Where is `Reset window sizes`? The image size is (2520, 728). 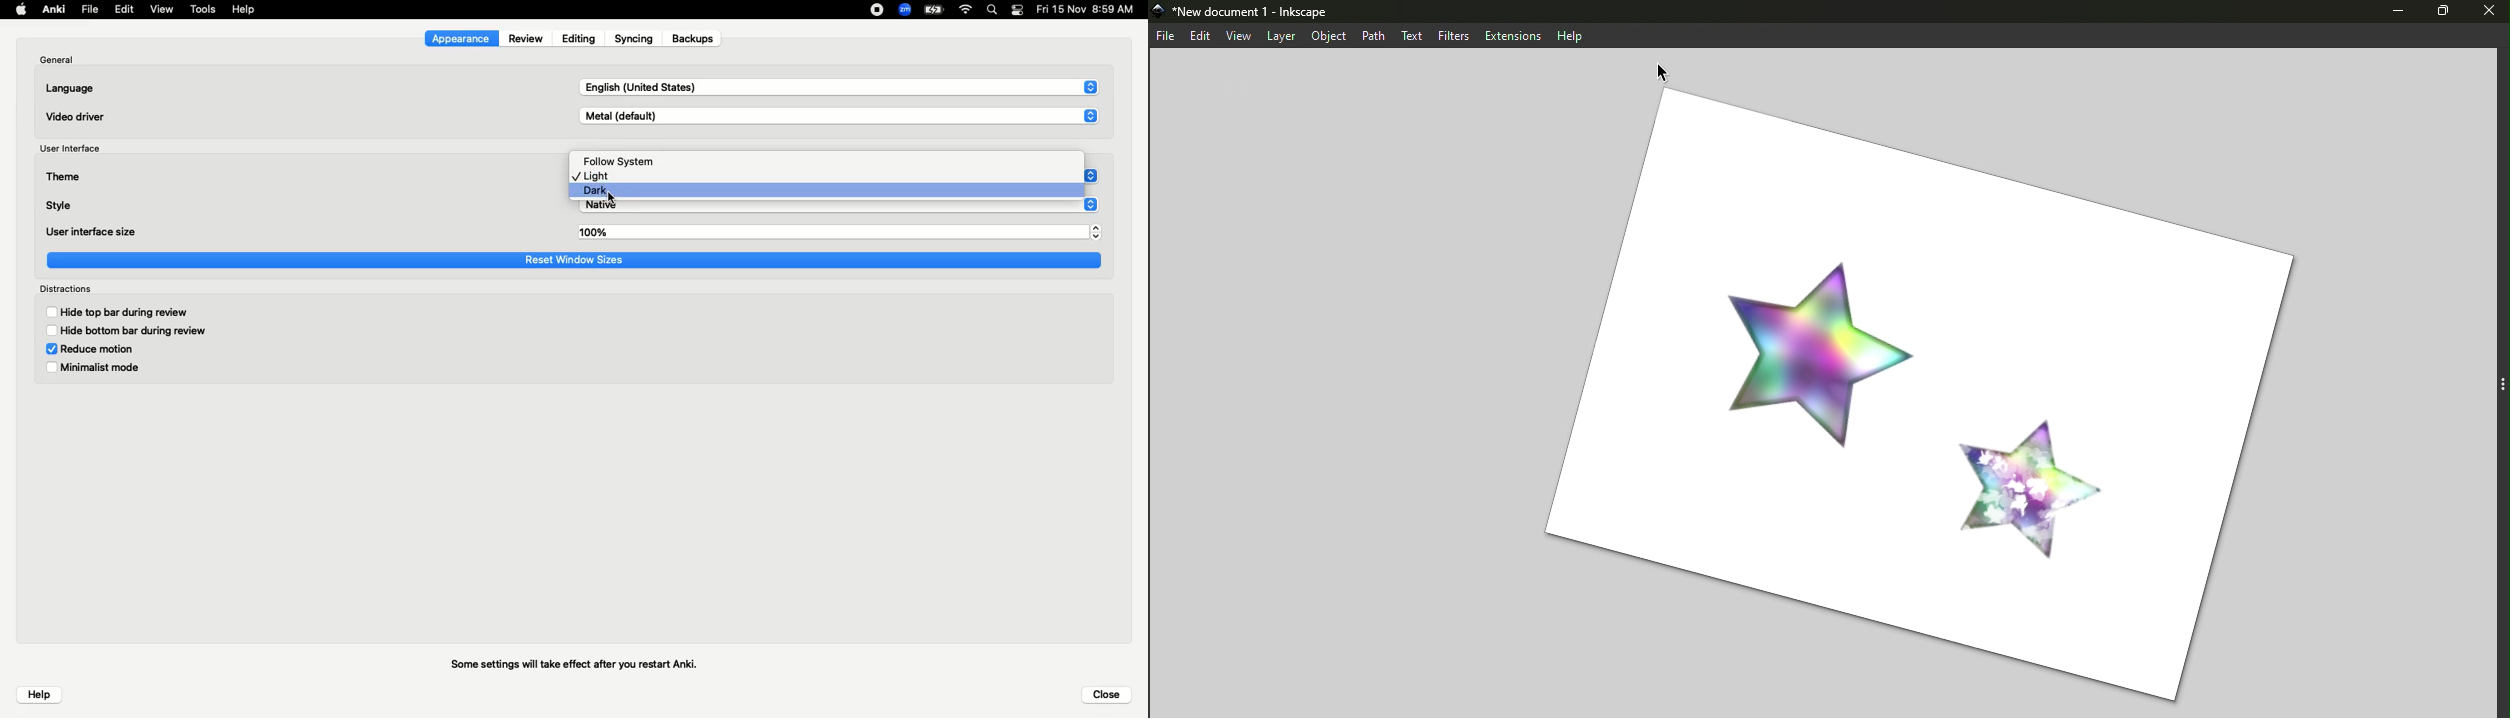 Reset window sizes is located at coordinates (576, 260).